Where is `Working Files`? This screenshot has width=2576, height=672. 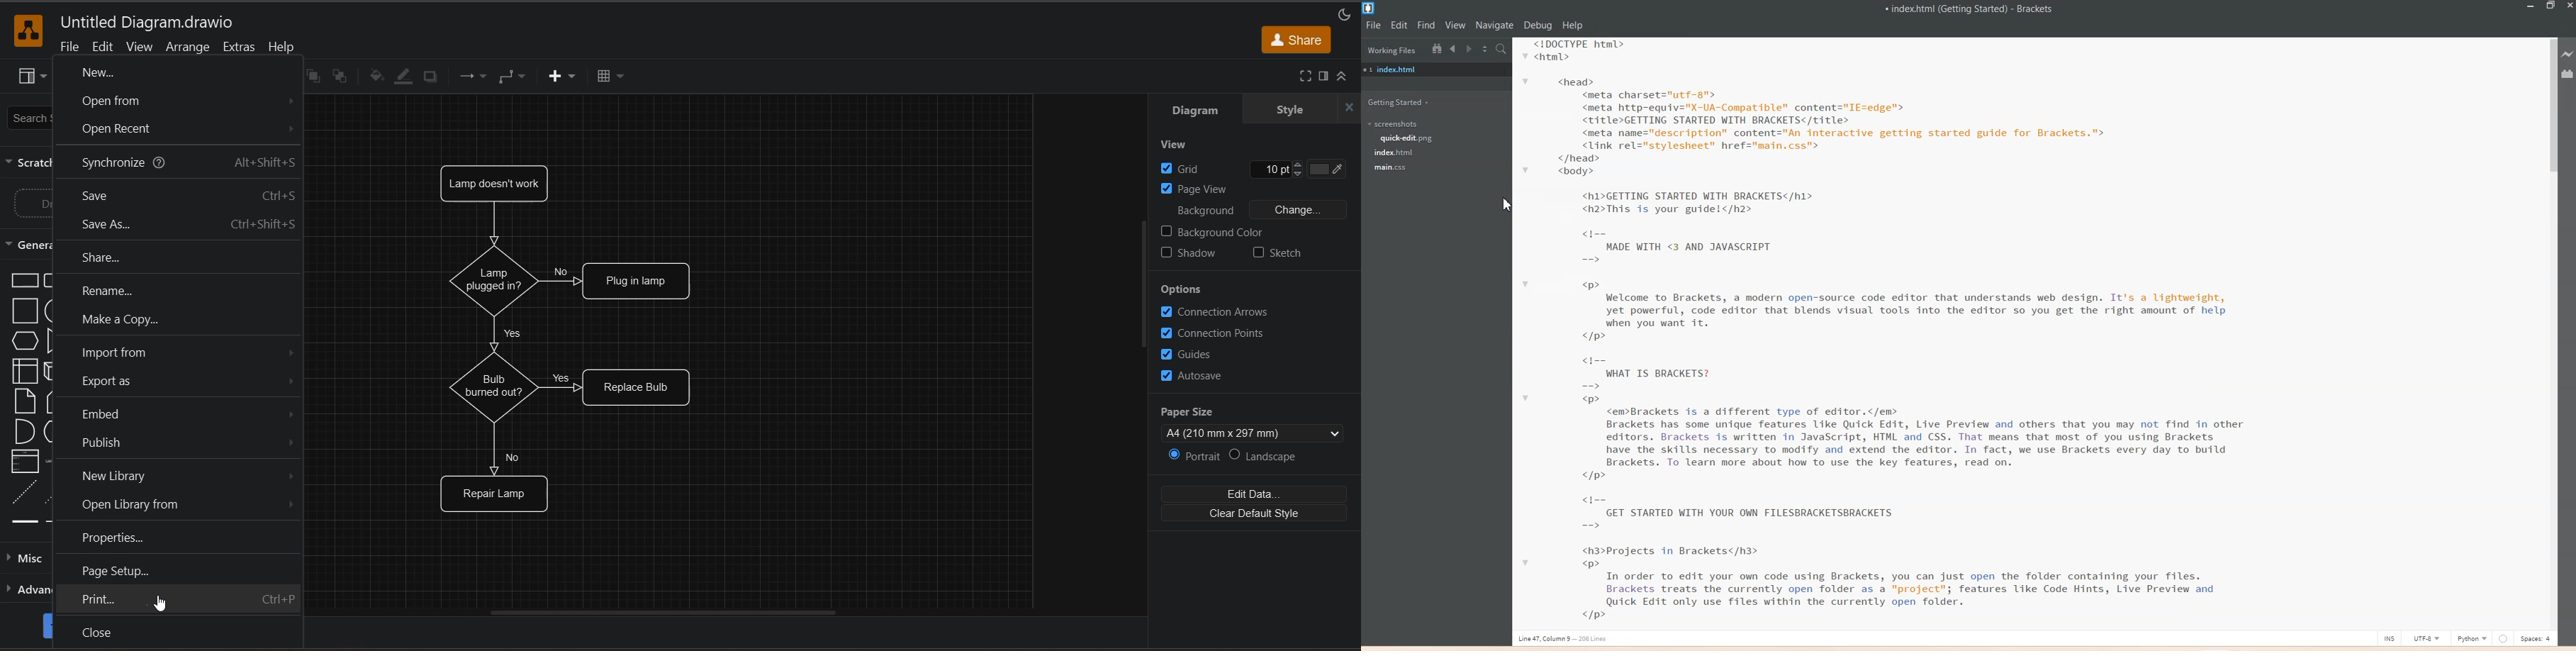 Working Files is located at coordinates (1391, 49).